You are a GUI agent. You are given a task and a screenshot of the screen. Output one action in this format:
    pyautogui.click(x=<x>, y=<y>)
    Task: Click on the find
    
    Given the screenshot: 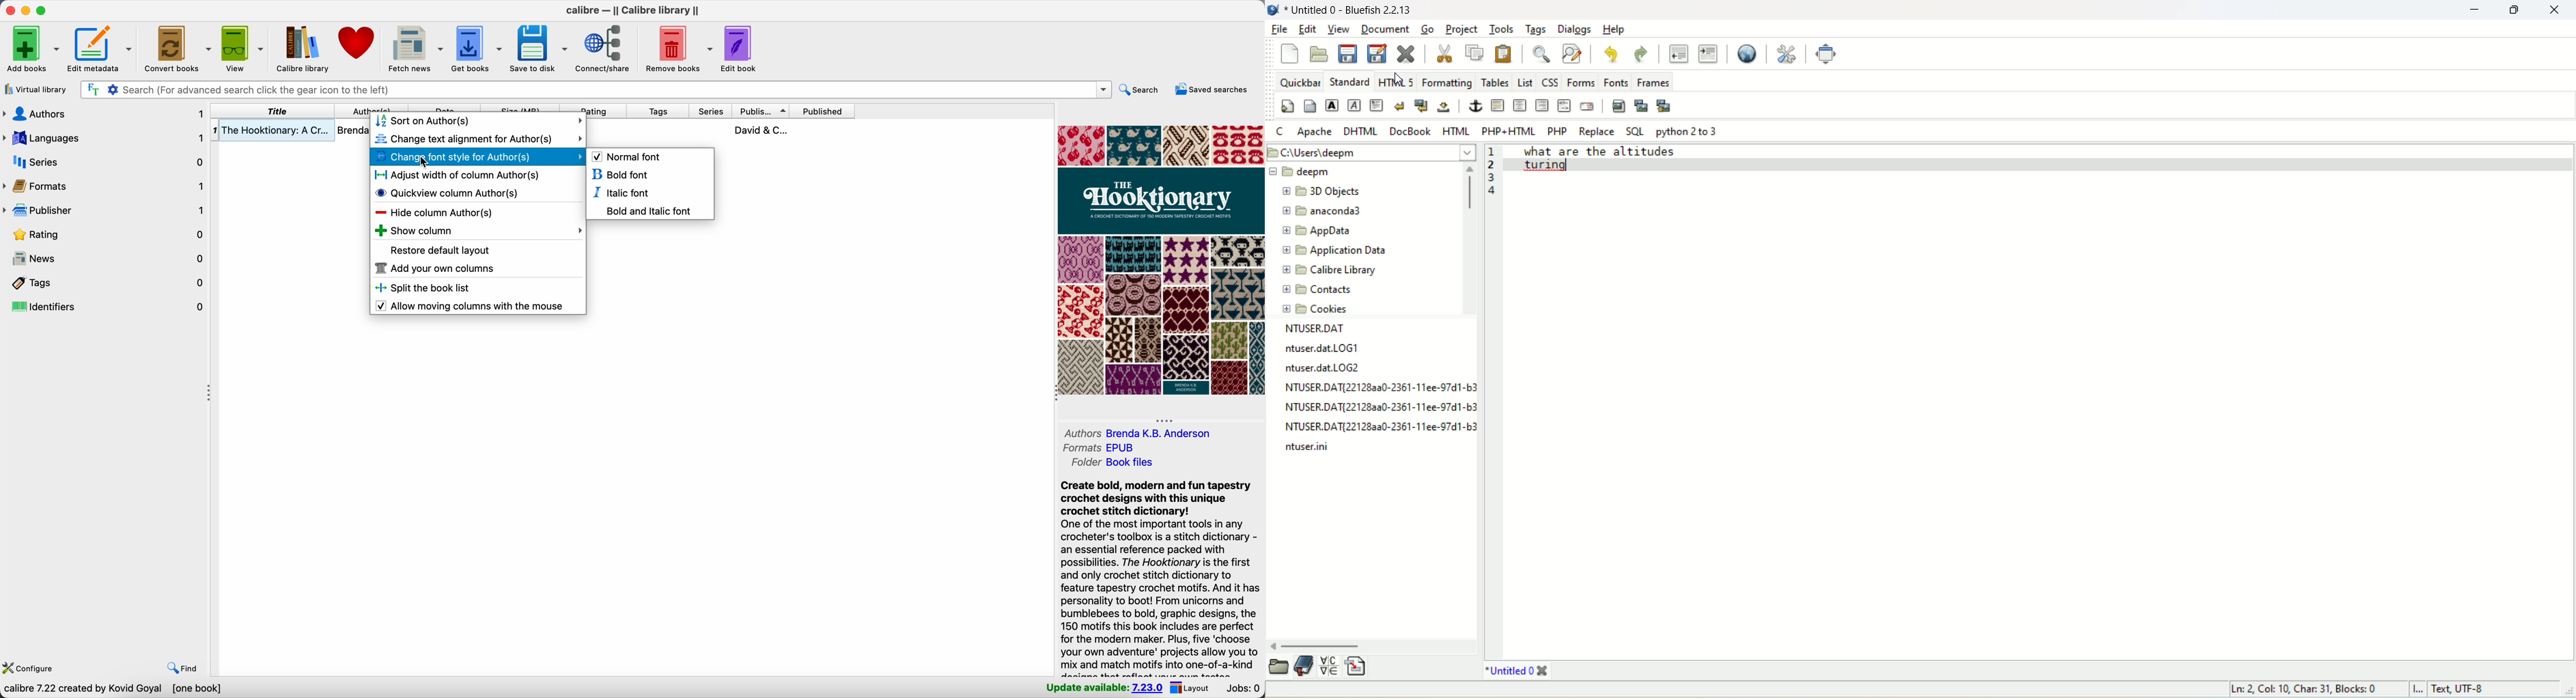 What is the action you would take?
    pyautogui.click(x=180, y=667)
    